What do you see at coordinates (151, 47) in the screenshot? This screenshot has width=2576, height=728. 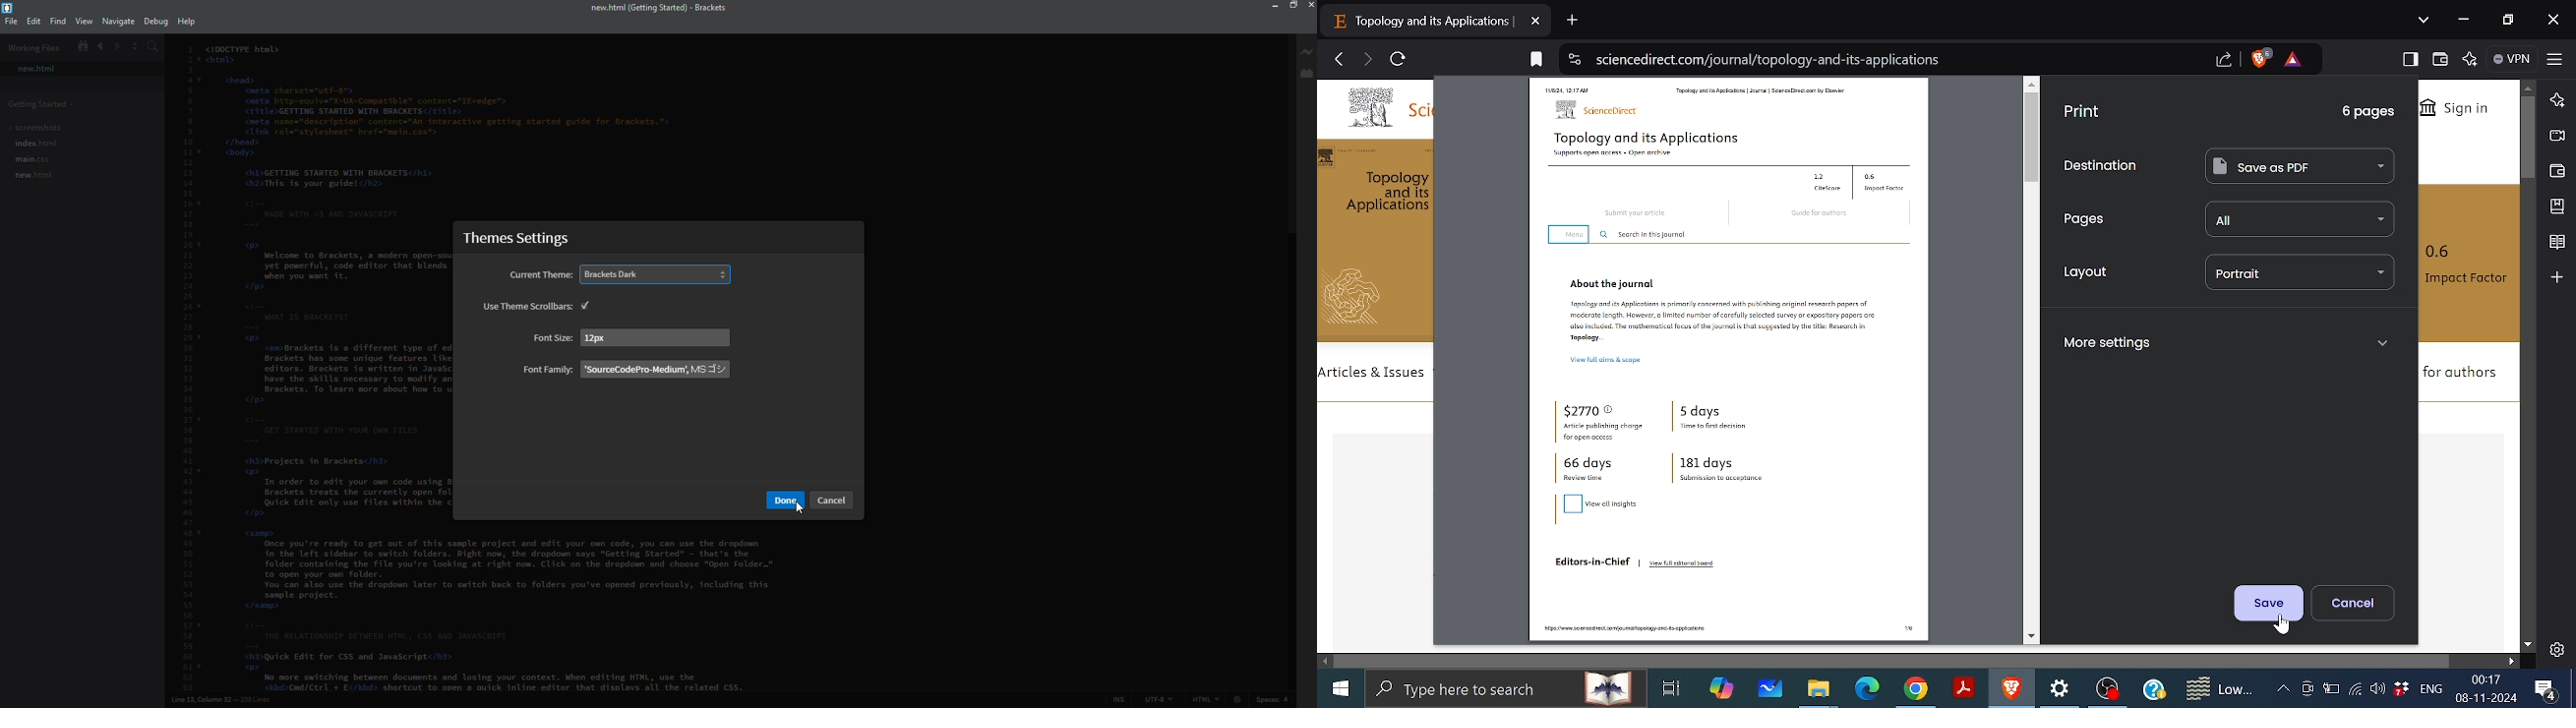 I see `search` at bounding box center [151, 47].